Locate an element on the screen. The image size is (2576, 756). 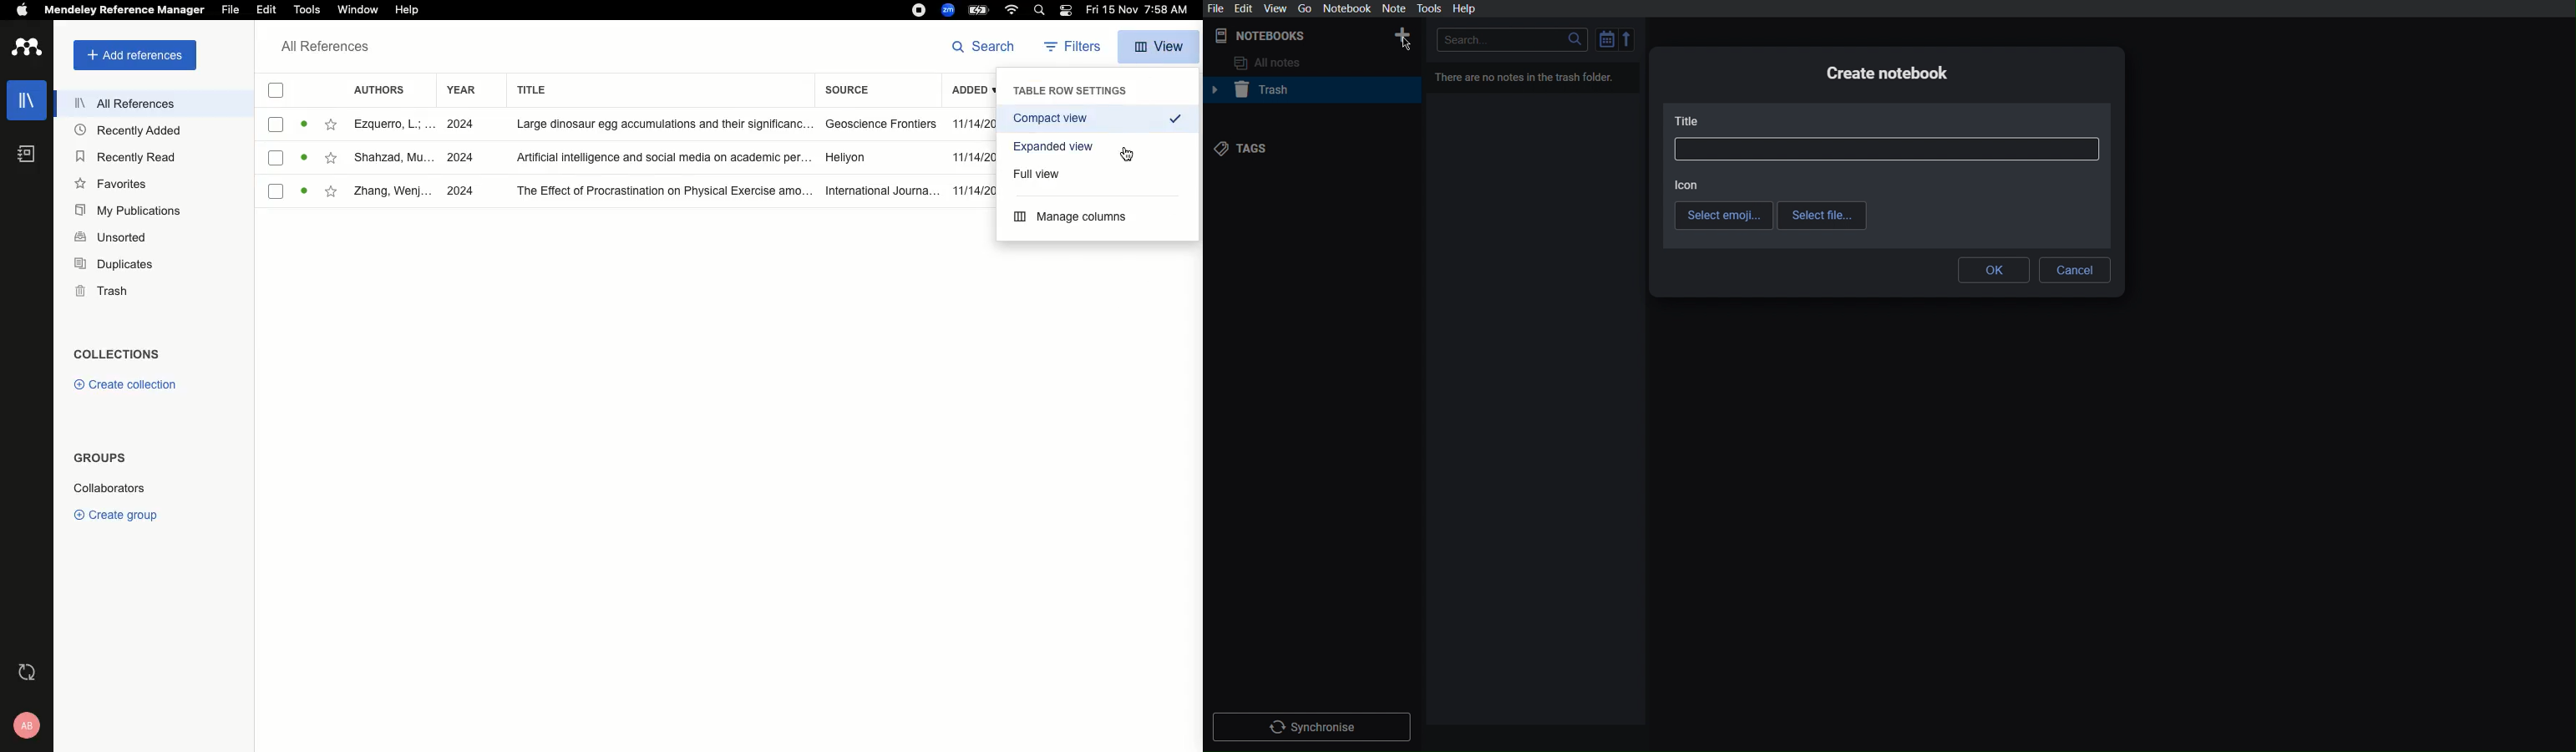
Notebook is located at coordinates (24, 157).